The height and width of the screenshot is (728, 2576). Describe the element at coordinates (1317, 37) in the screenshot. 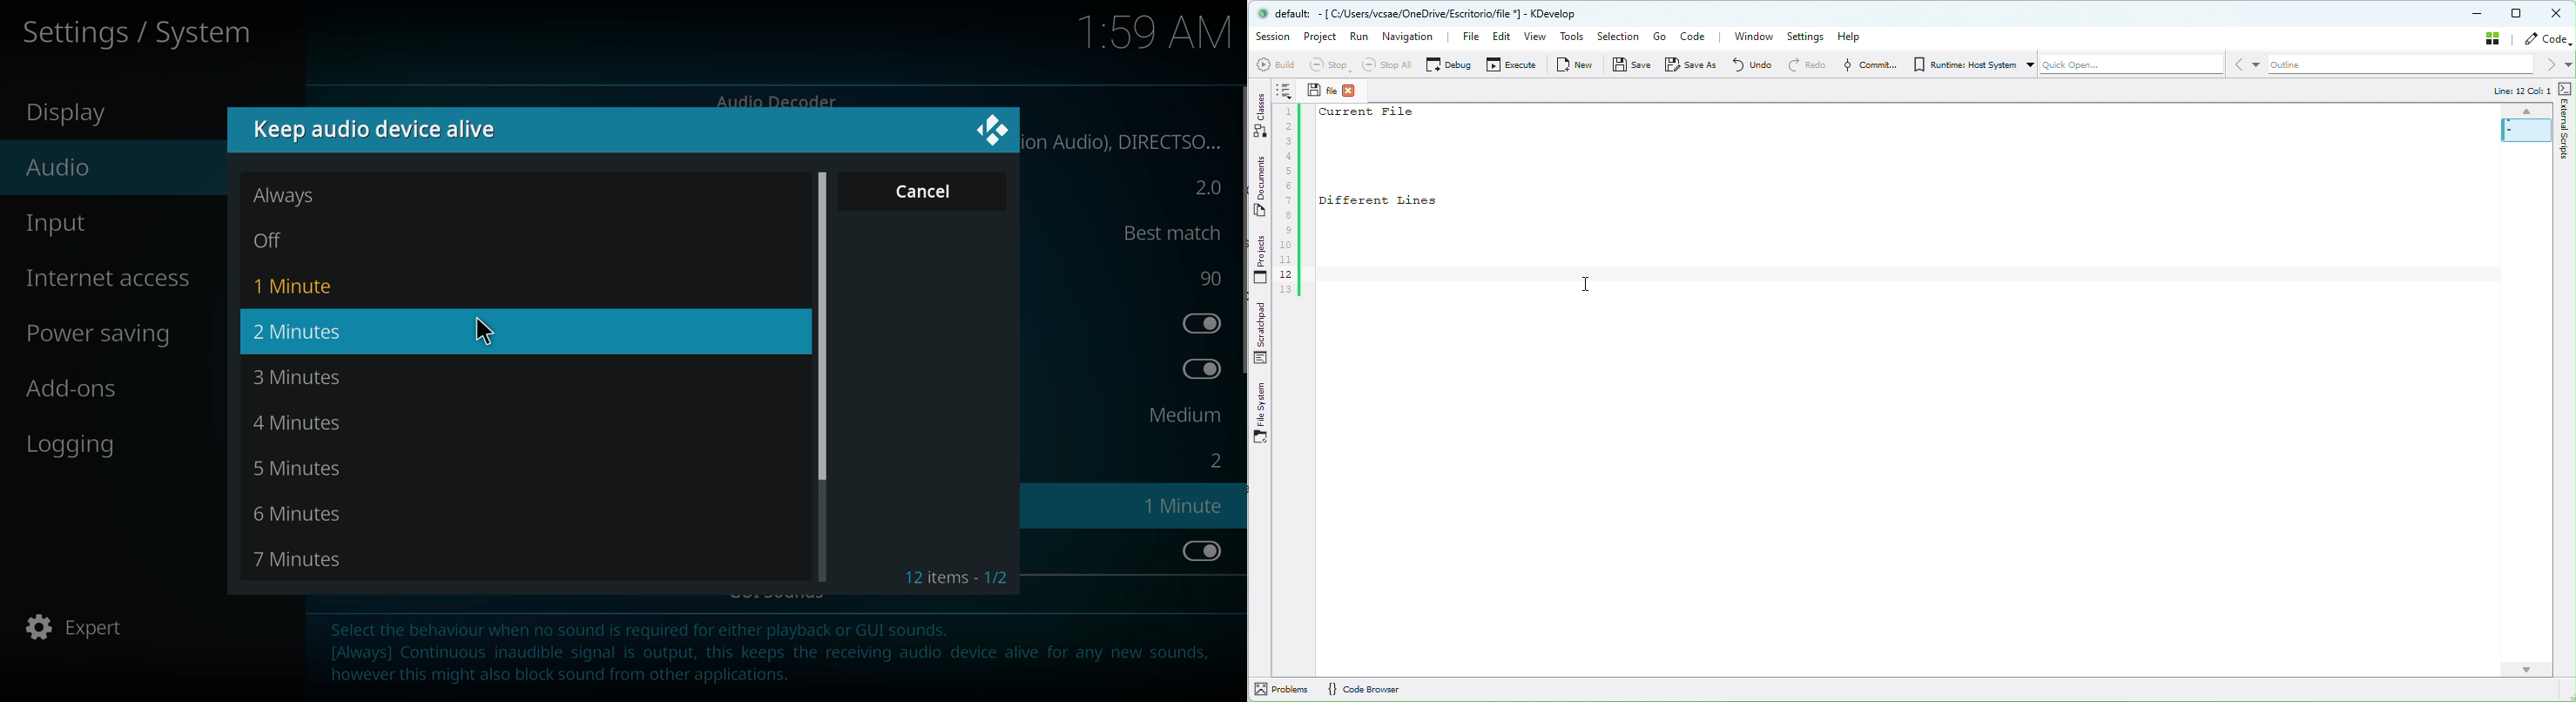

I see `Project` at that location.